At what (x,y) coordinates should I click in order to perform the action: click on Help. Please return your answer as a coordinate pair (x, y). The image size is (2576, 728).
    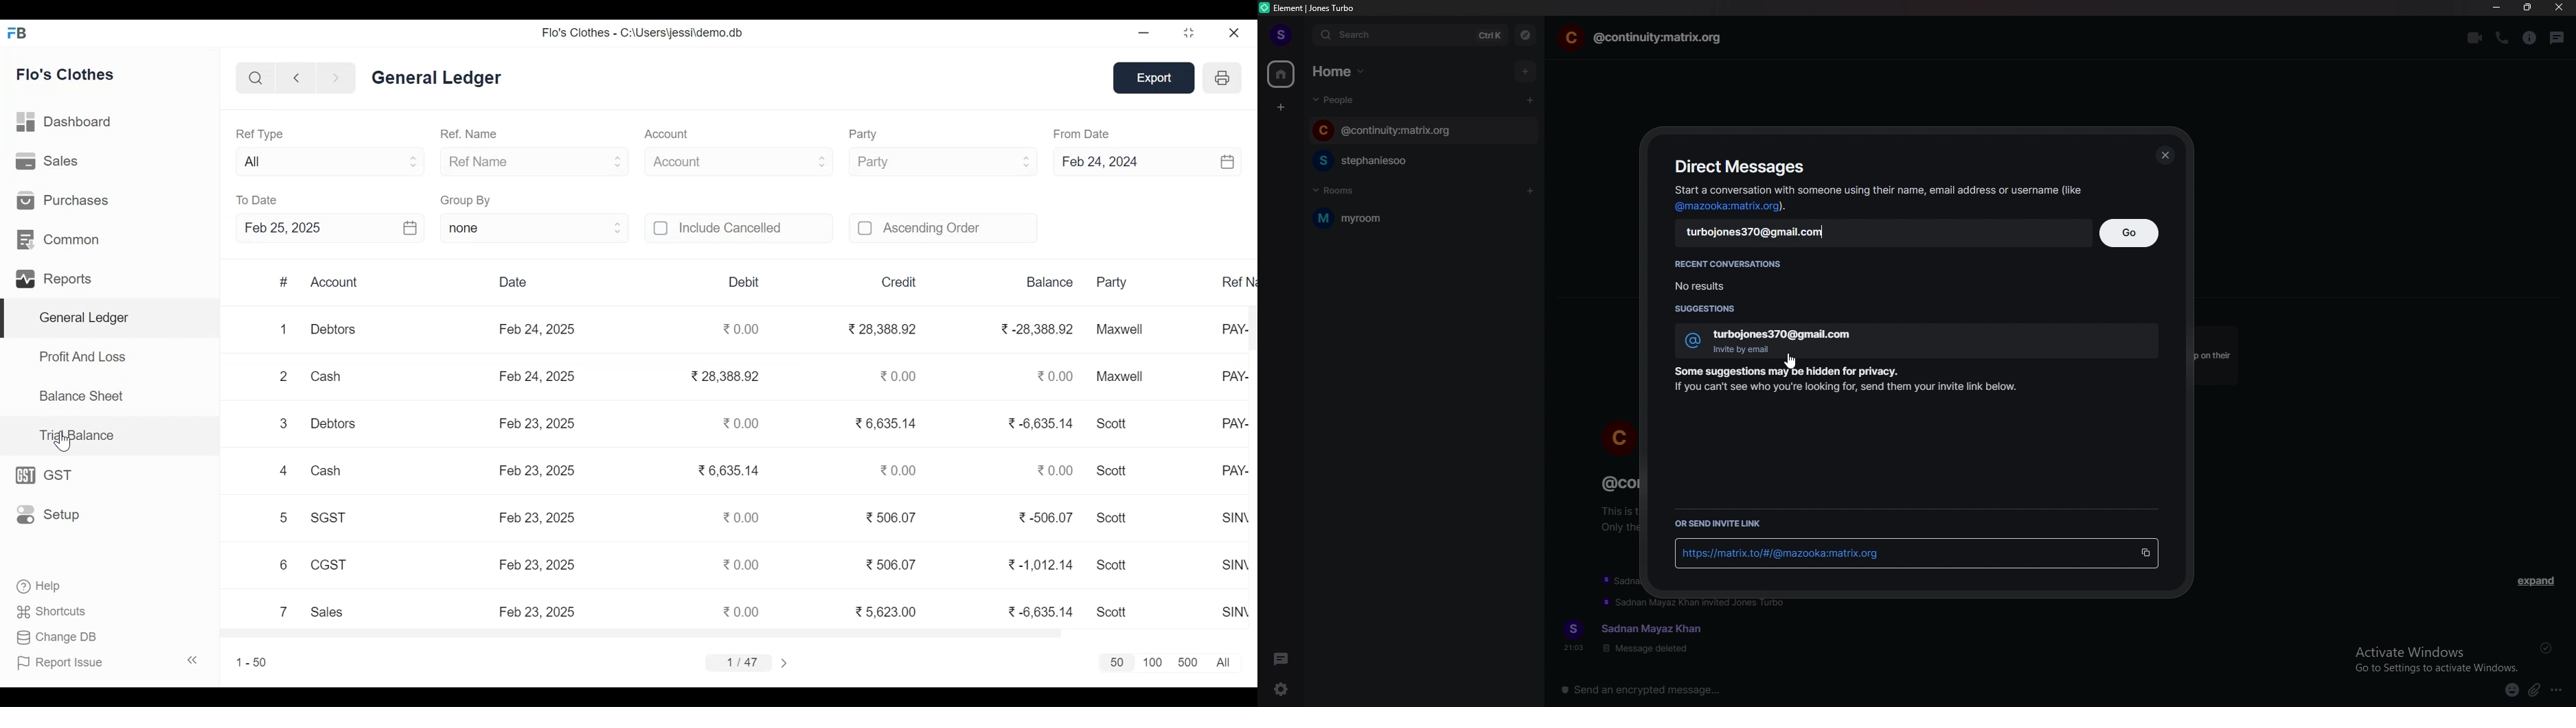
    Looking at the image, I should click on (37, 585).